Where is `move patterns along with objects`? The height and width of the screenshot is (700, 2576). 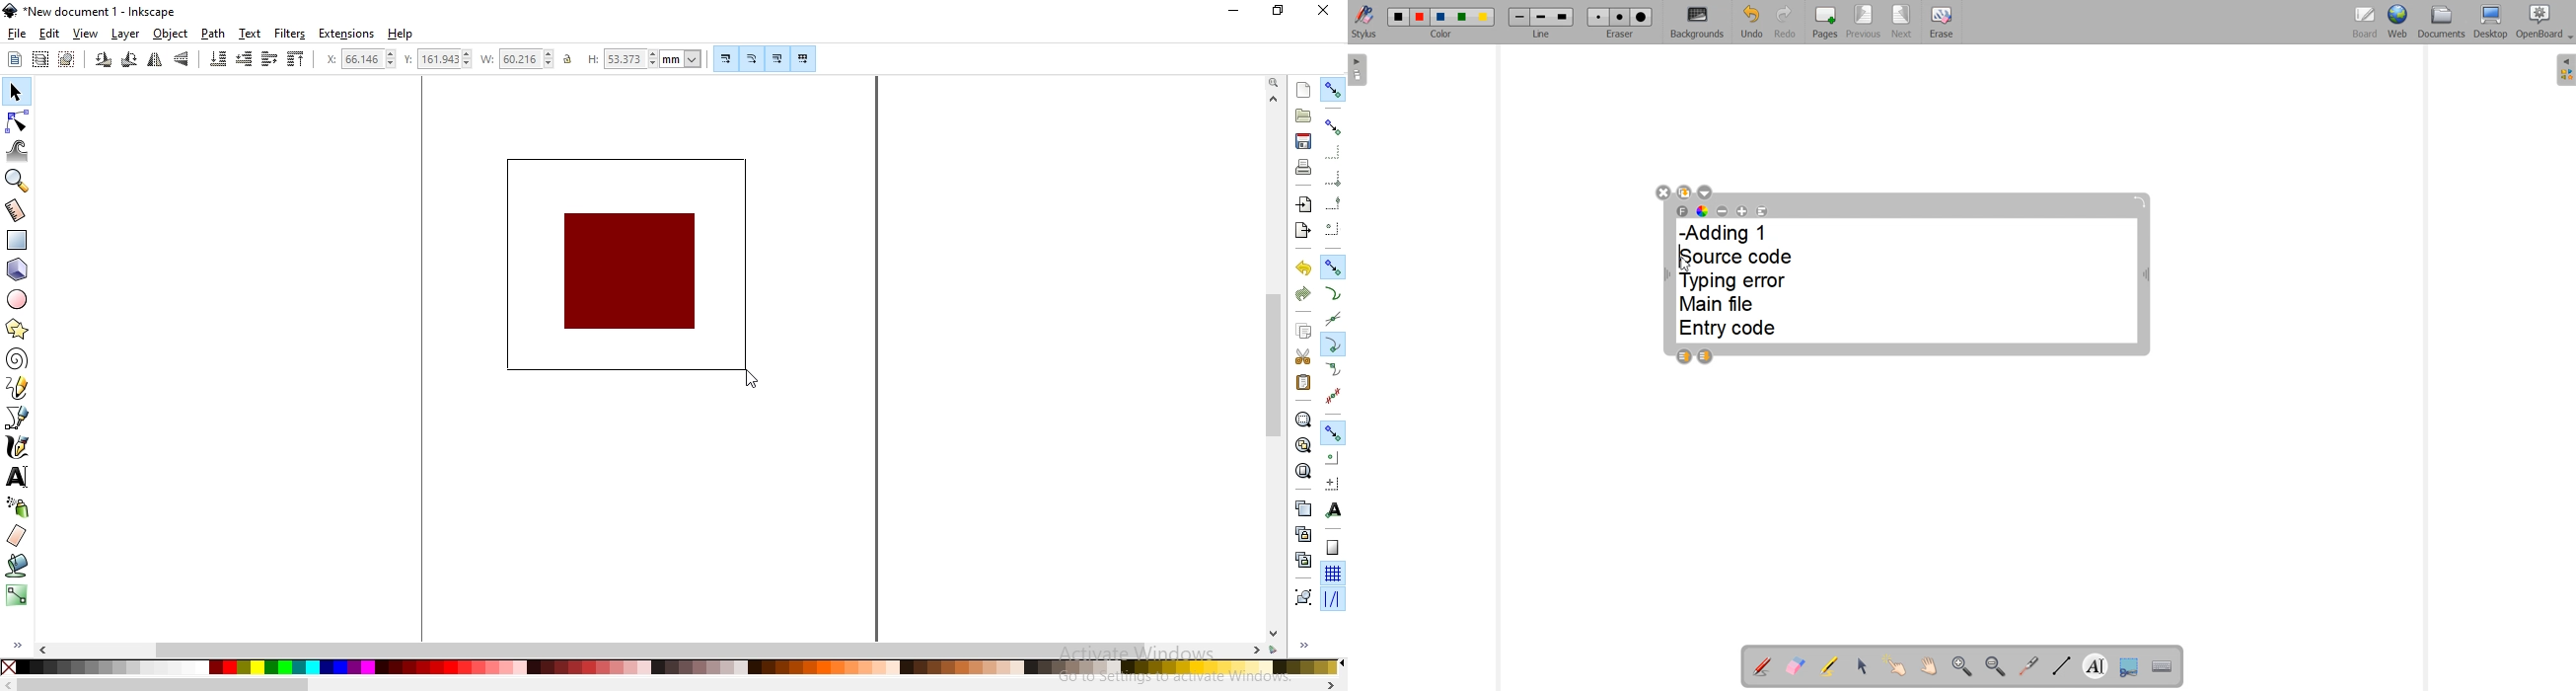 move patterns along with objects is located at coordinates (803, 59).